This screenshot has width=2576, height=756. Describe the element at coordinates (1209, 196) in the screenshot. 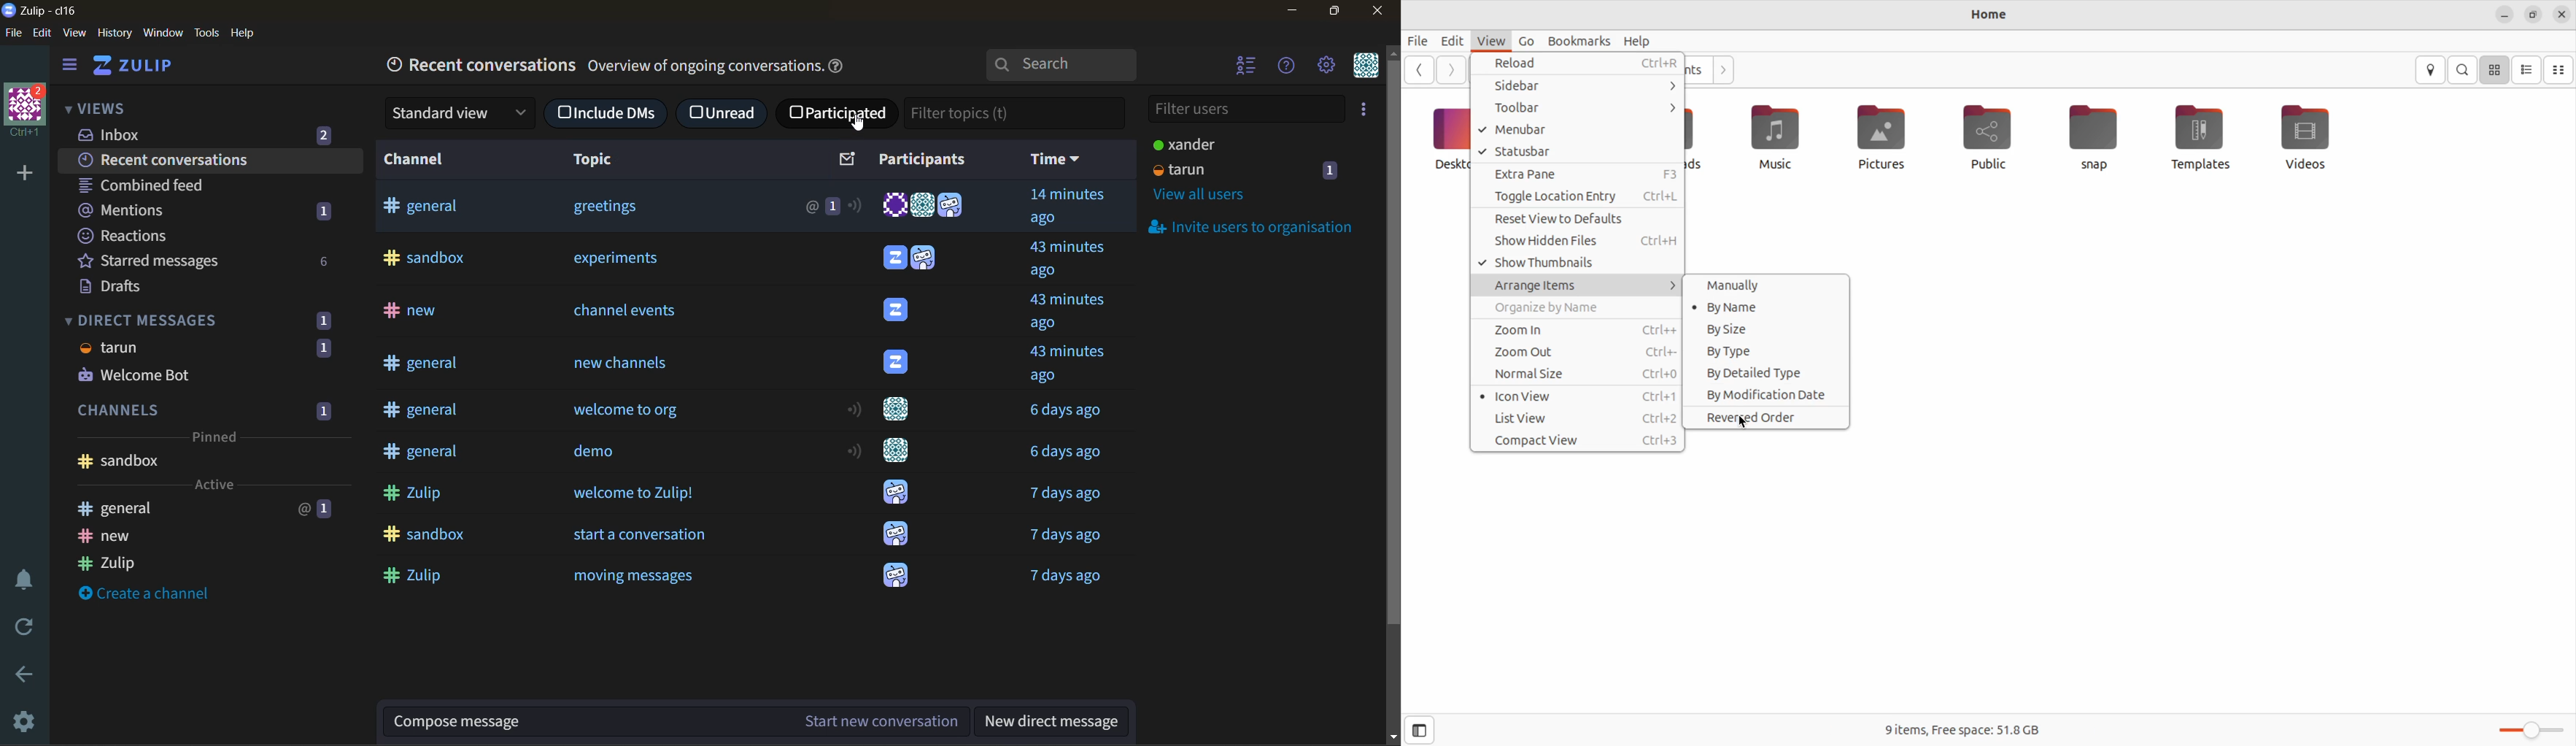

I see `view all users` at that location.